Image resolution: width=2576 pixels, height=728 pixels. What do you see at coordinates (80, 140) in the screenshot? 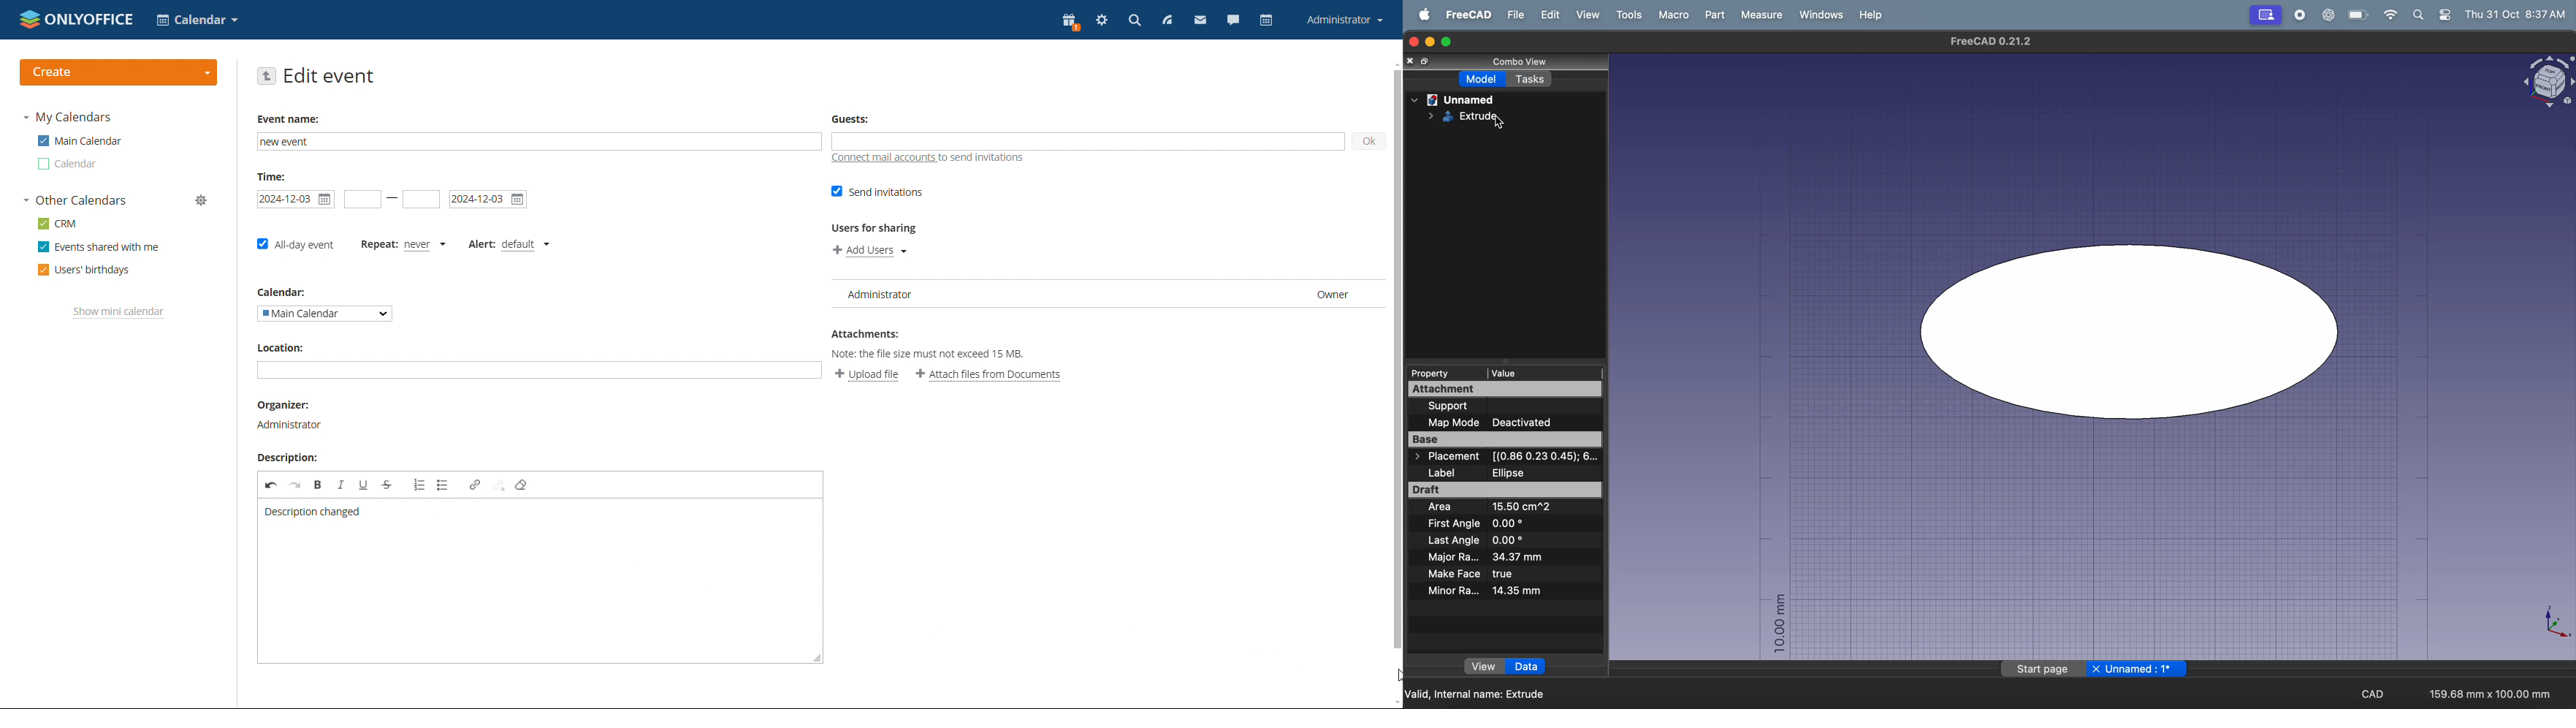
I see `main calendar` at bounding box center [80, 140].